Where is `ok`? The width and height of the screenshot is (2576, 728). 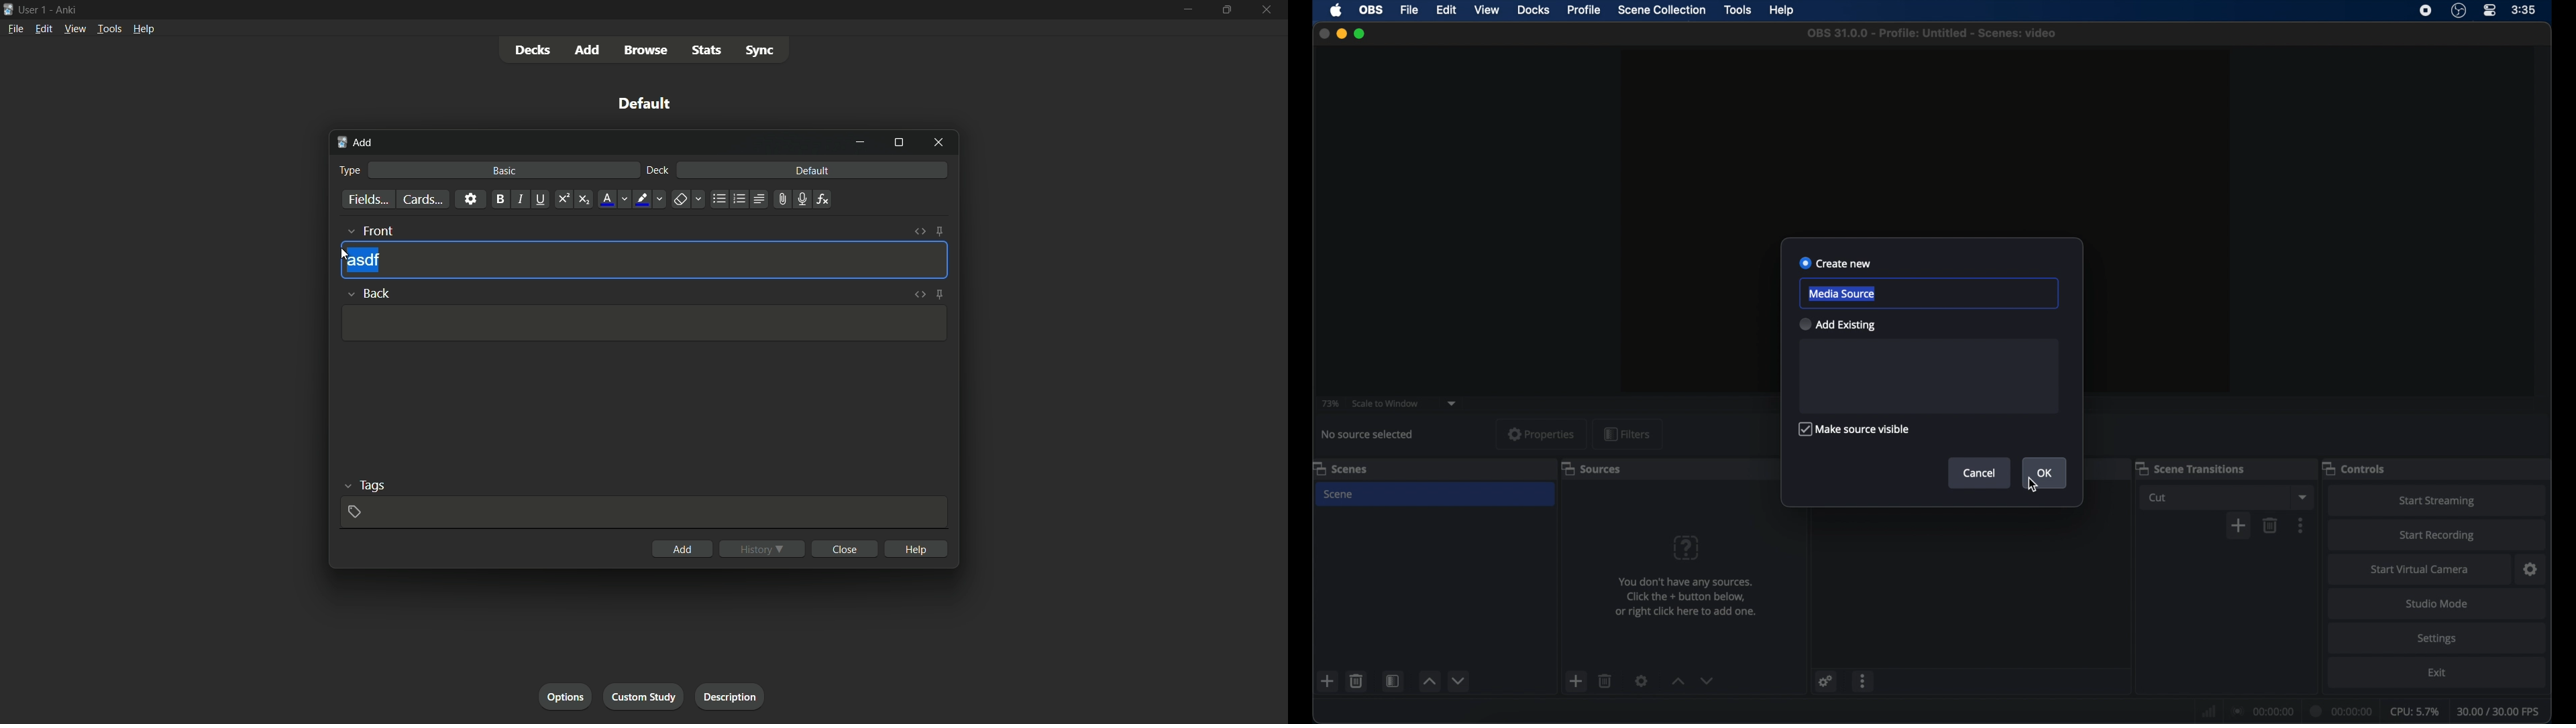
ok is located at coordinates (2045, 473).